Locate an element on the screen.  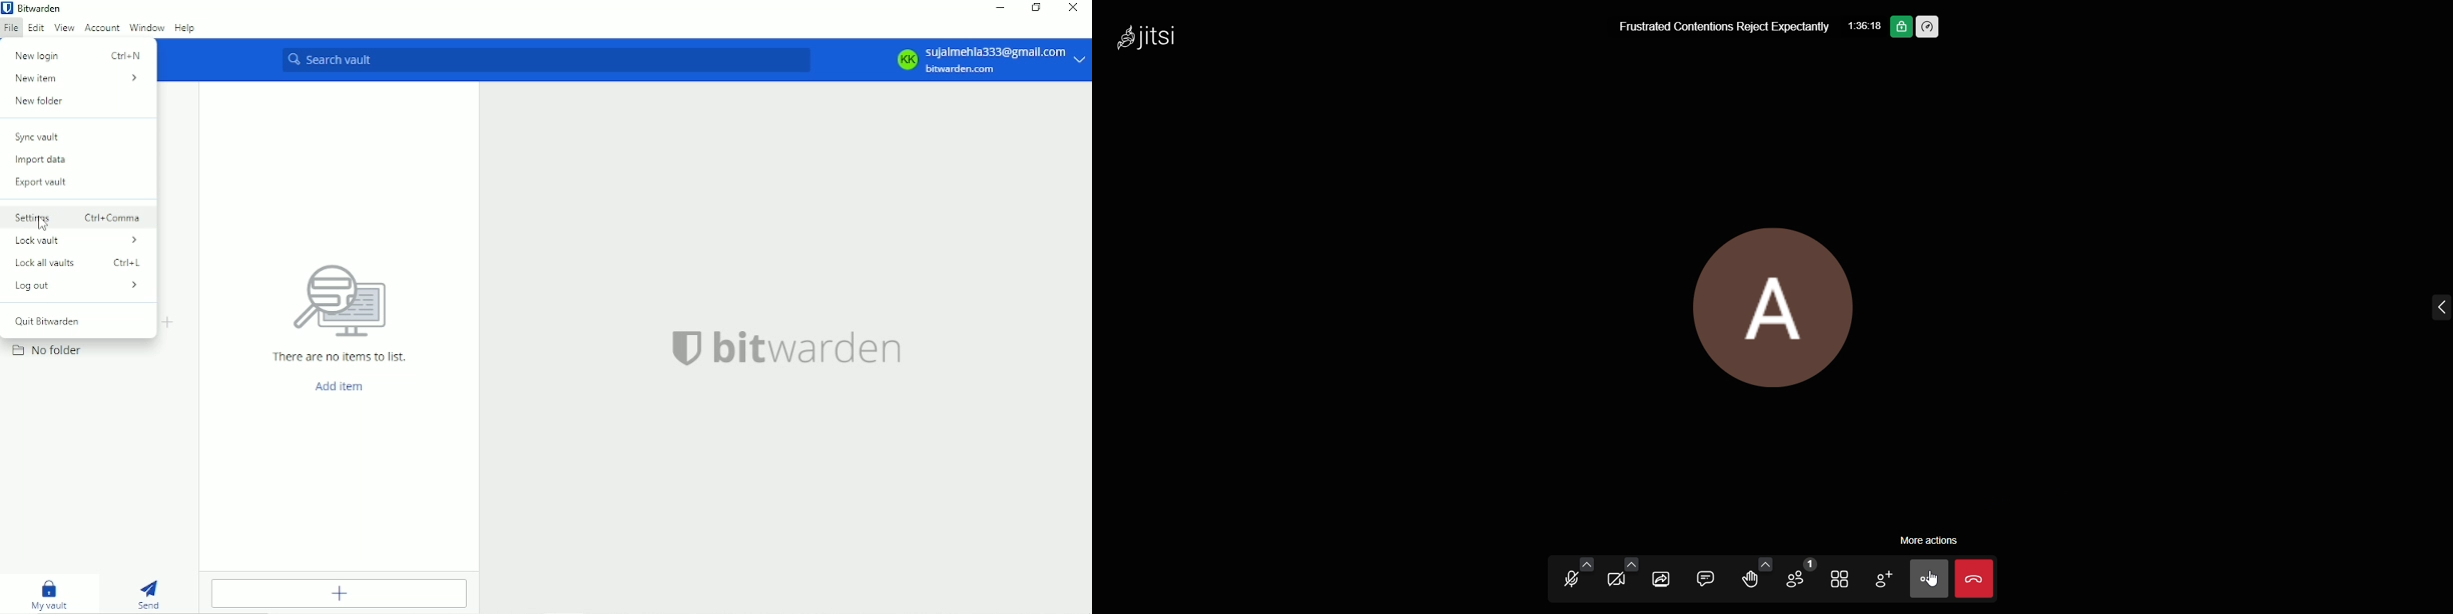
unmute mic is located at coordinates (1569, 581).